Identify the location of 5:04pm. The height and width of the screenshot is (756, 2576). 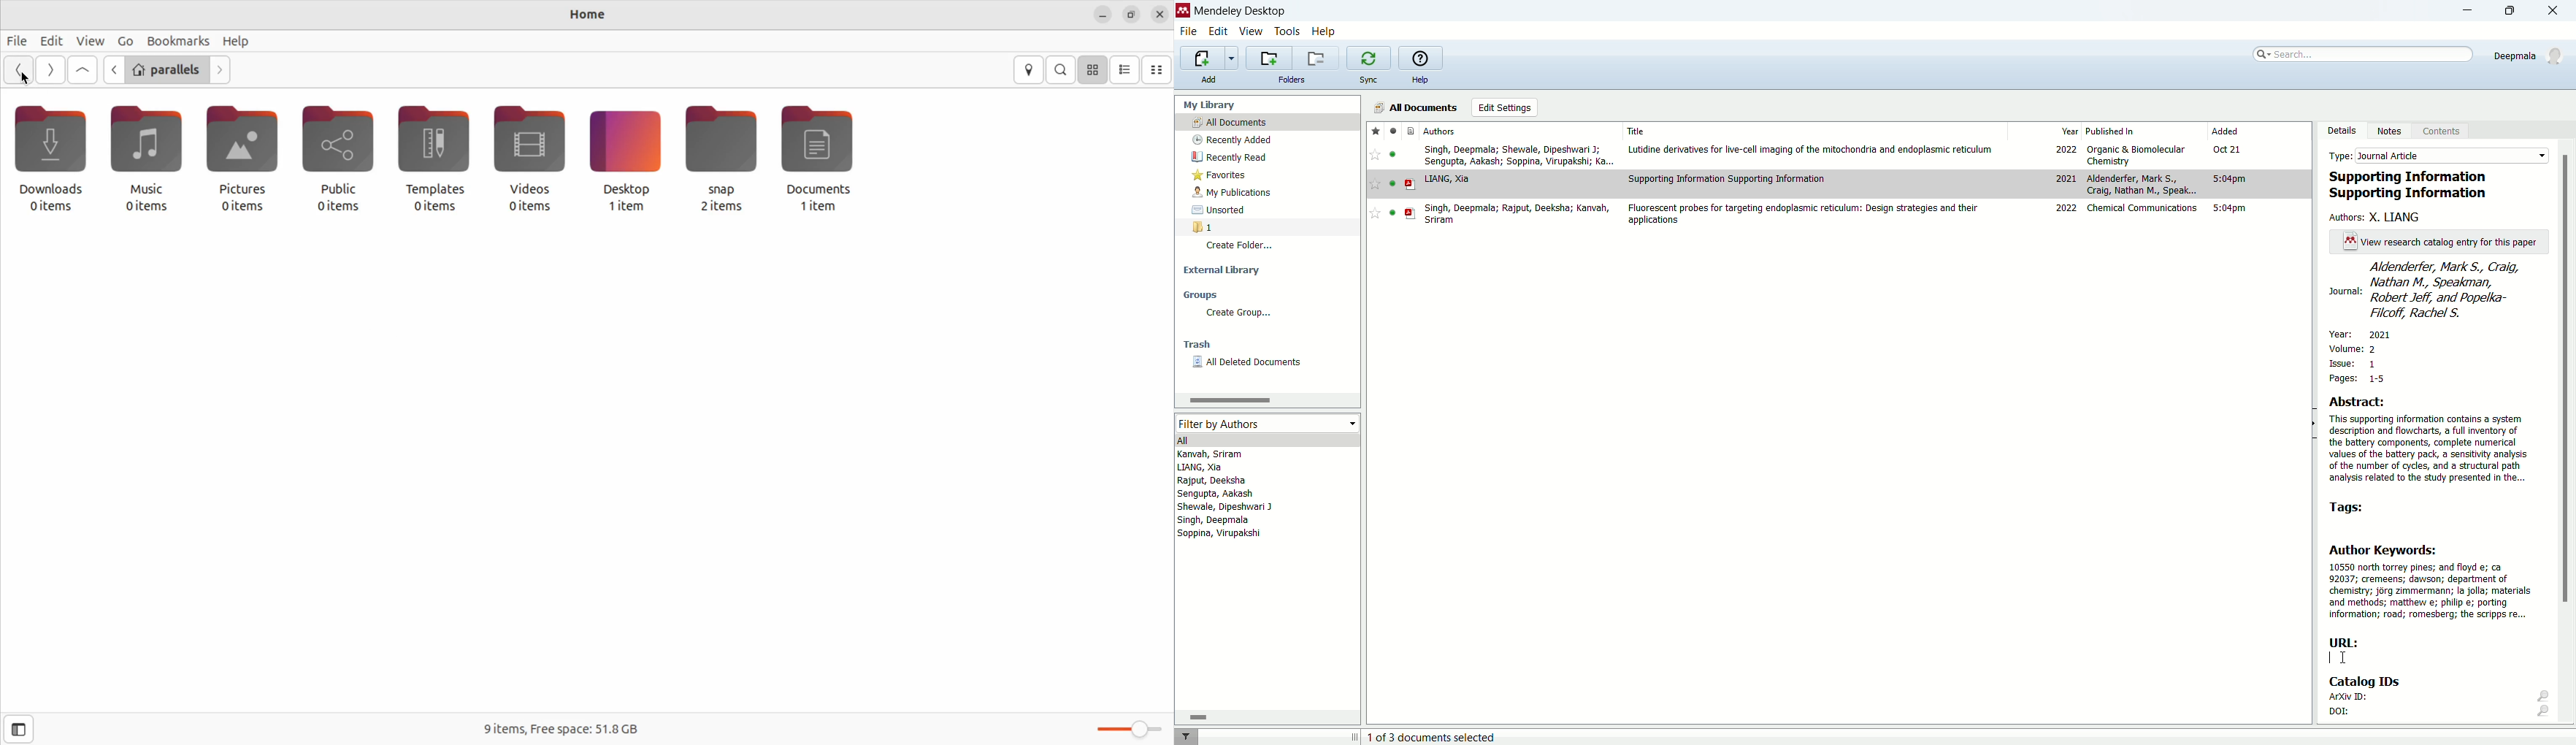
(2229, 208).